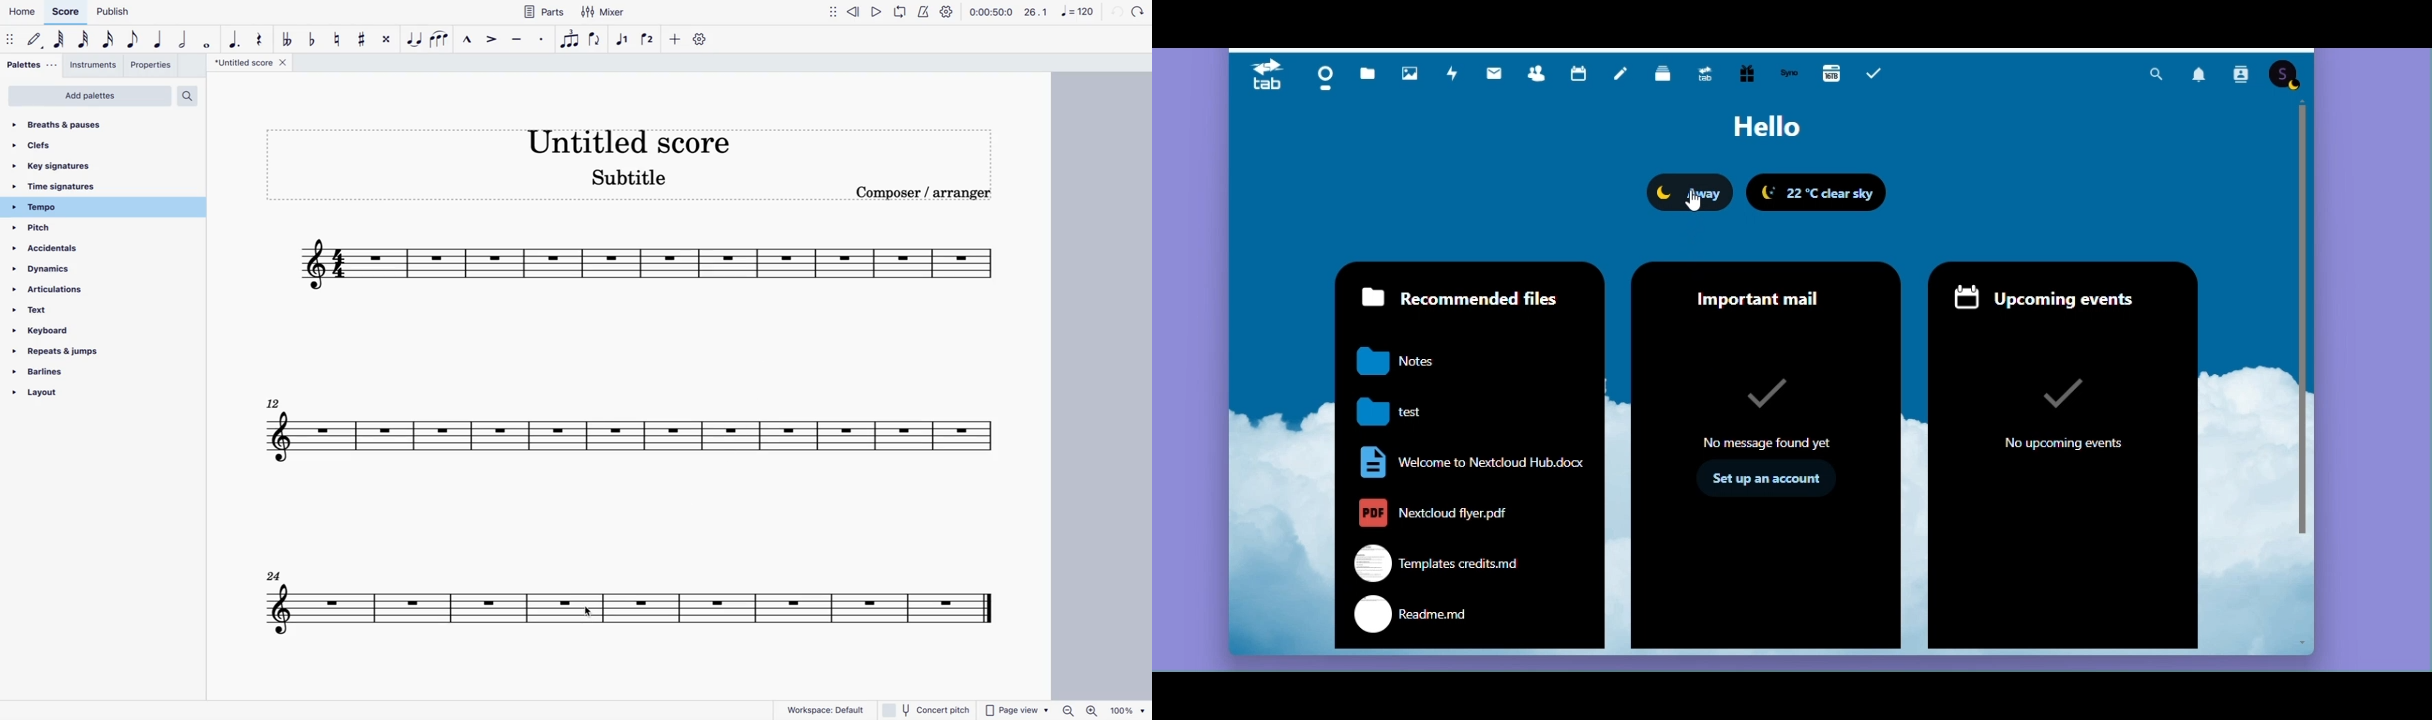 This screenshot has height=728, width=2436. Describe the element at coordinates (1407, 70) in the screenshot. I see `Photos` at that location.